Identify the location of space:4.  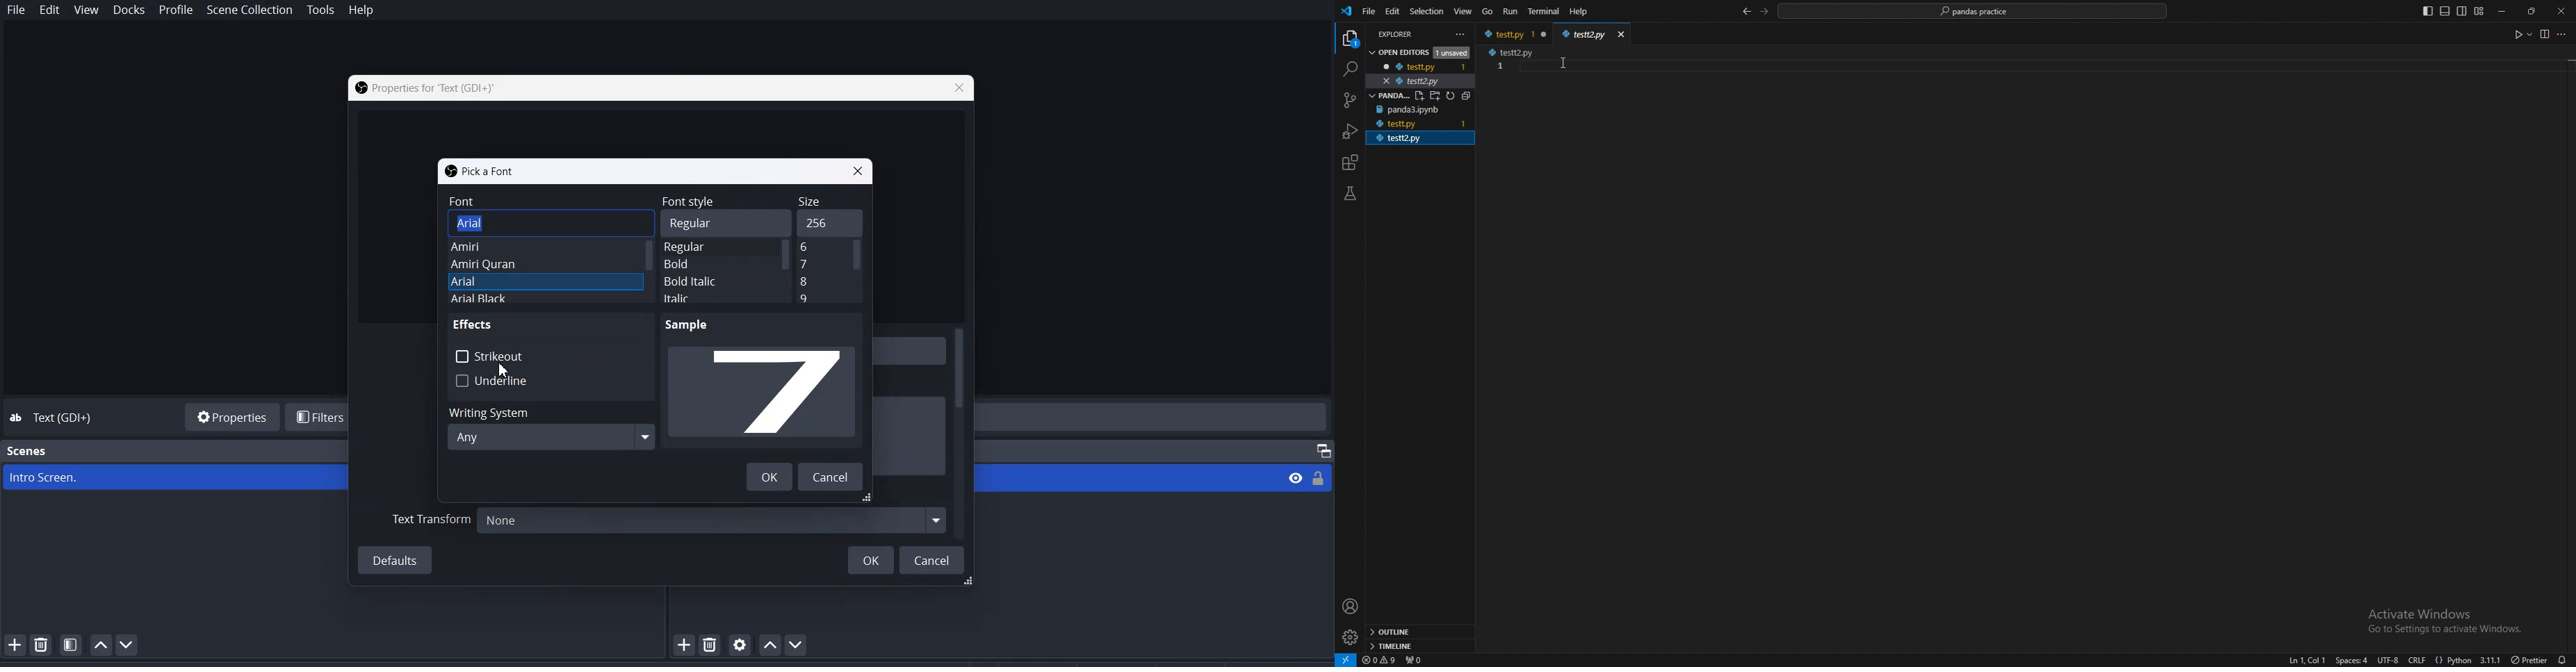
(2350, 660).